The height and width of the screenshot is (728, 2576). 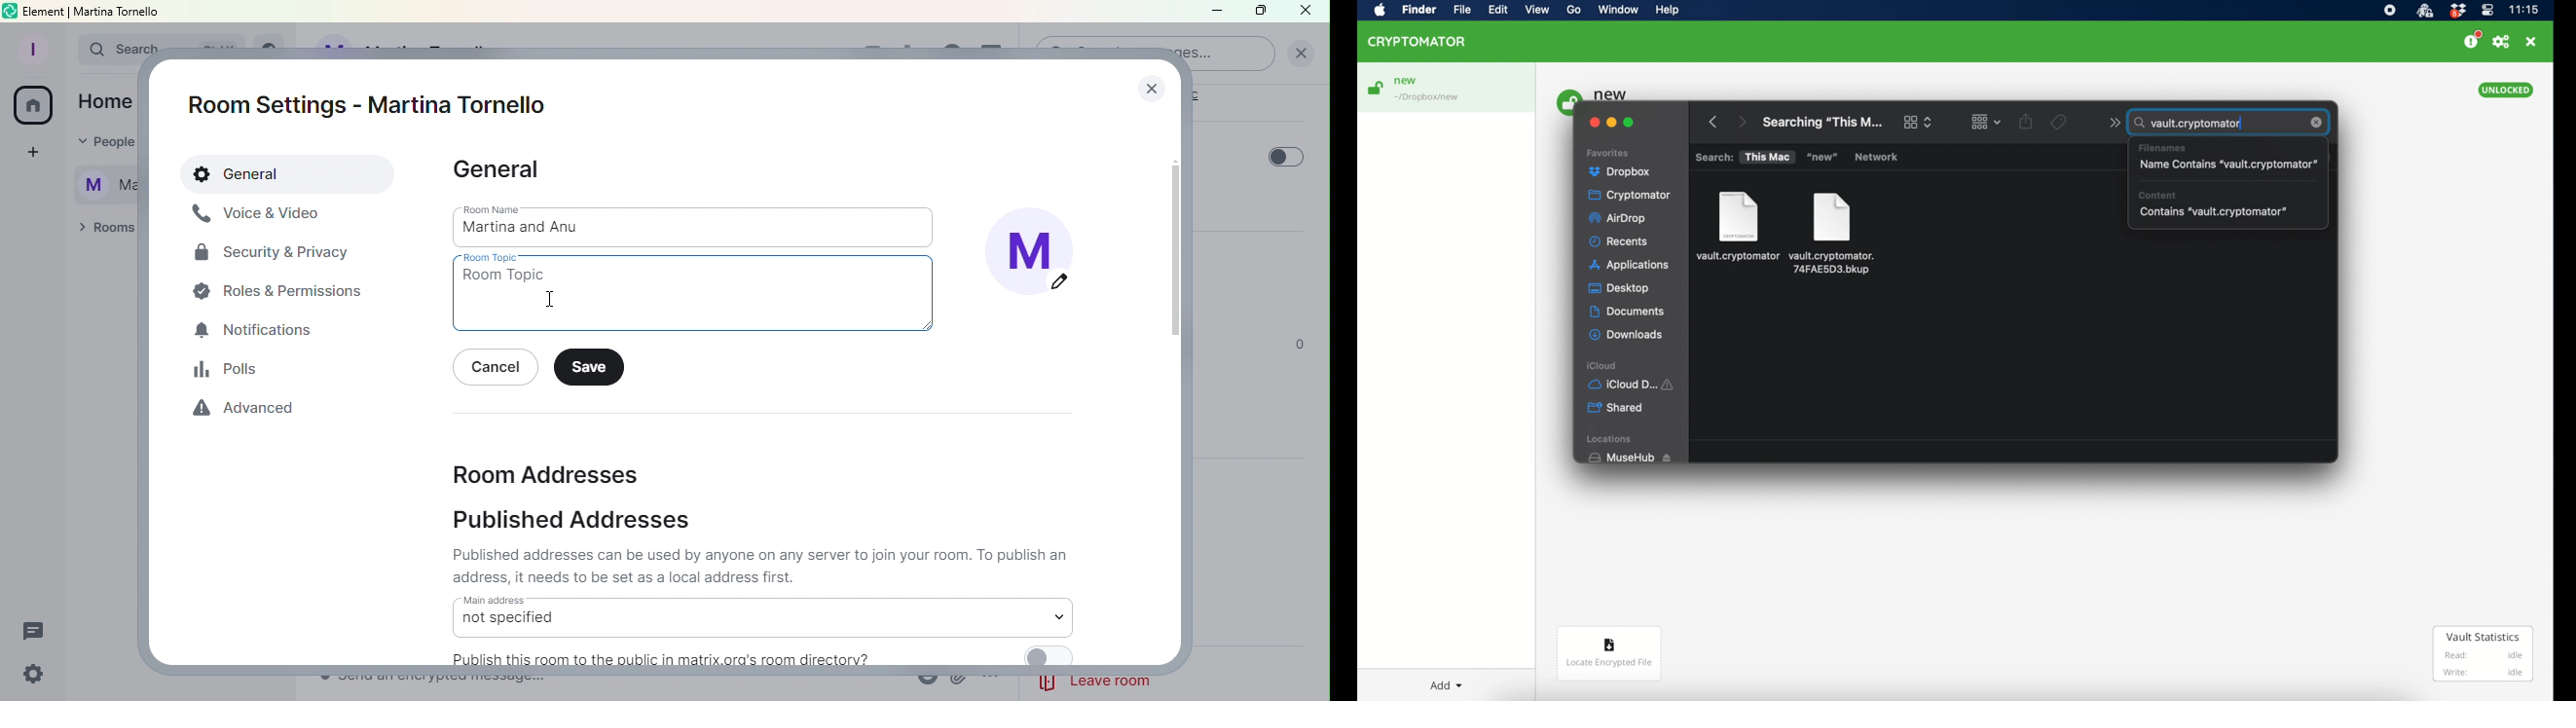 I want to click on General, so click(x=290, y=175).